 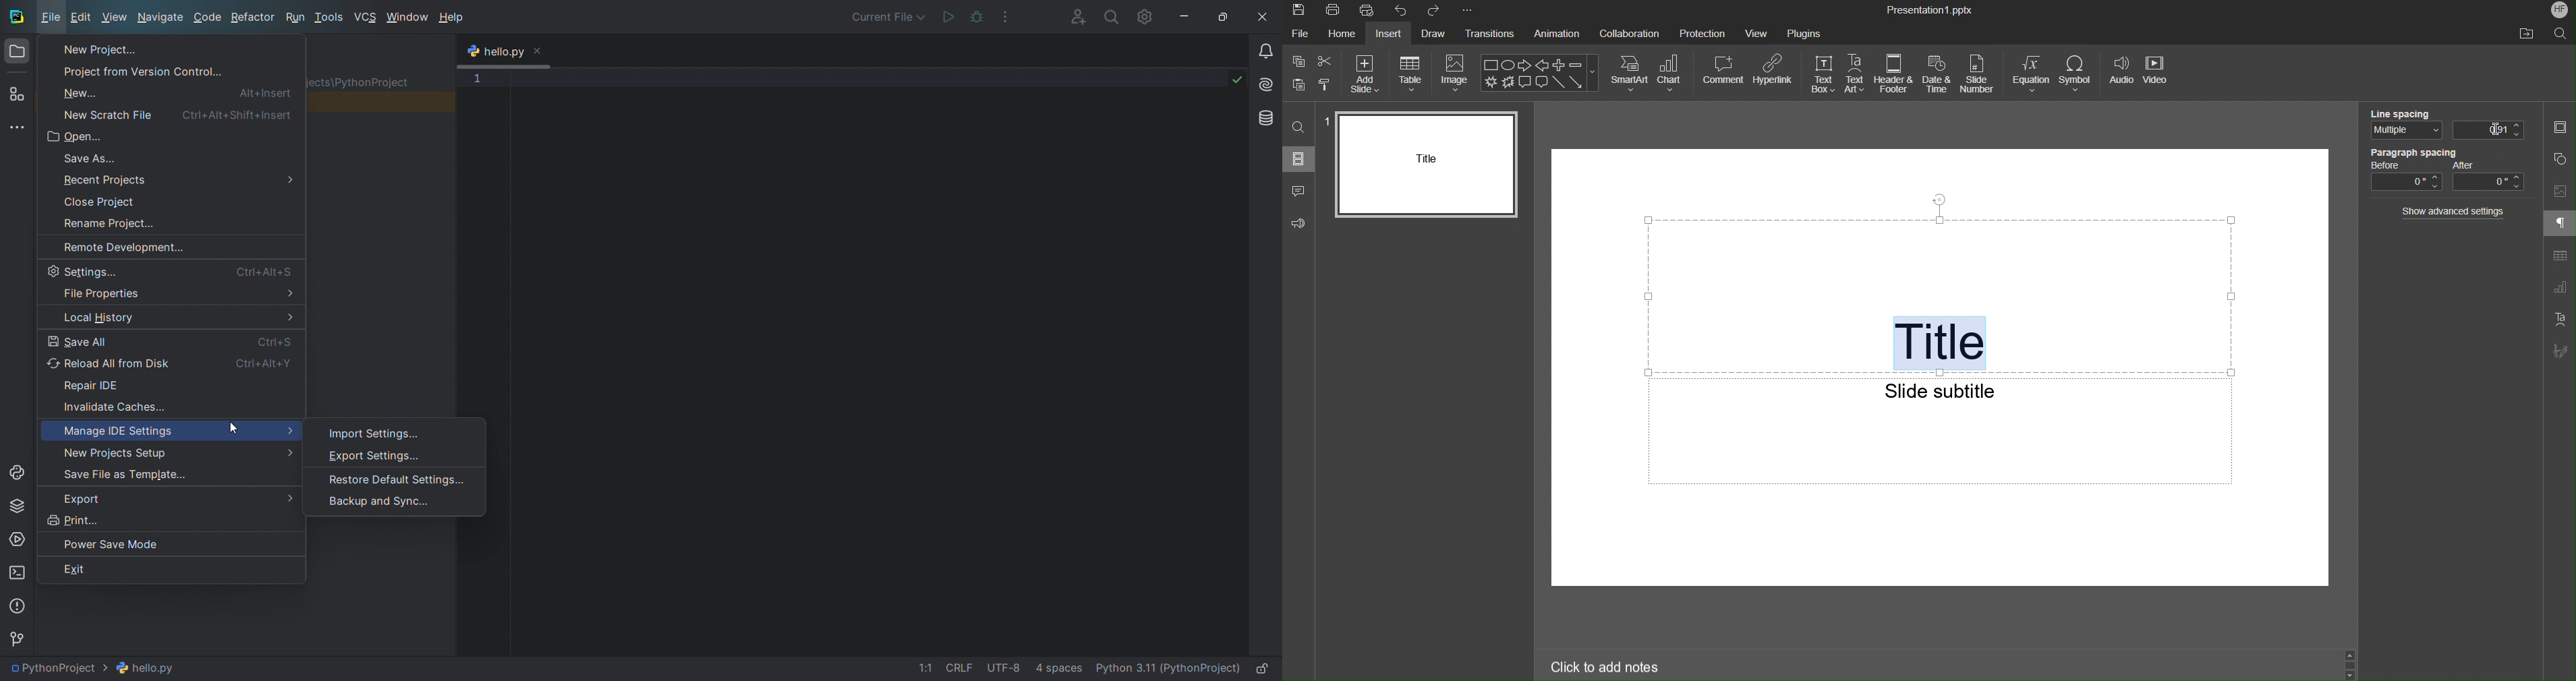 What do you see at coordinates (1930, 11) in the screenshot?
I see `Pesentation1.pptx` at bounding box center [1930, 11].